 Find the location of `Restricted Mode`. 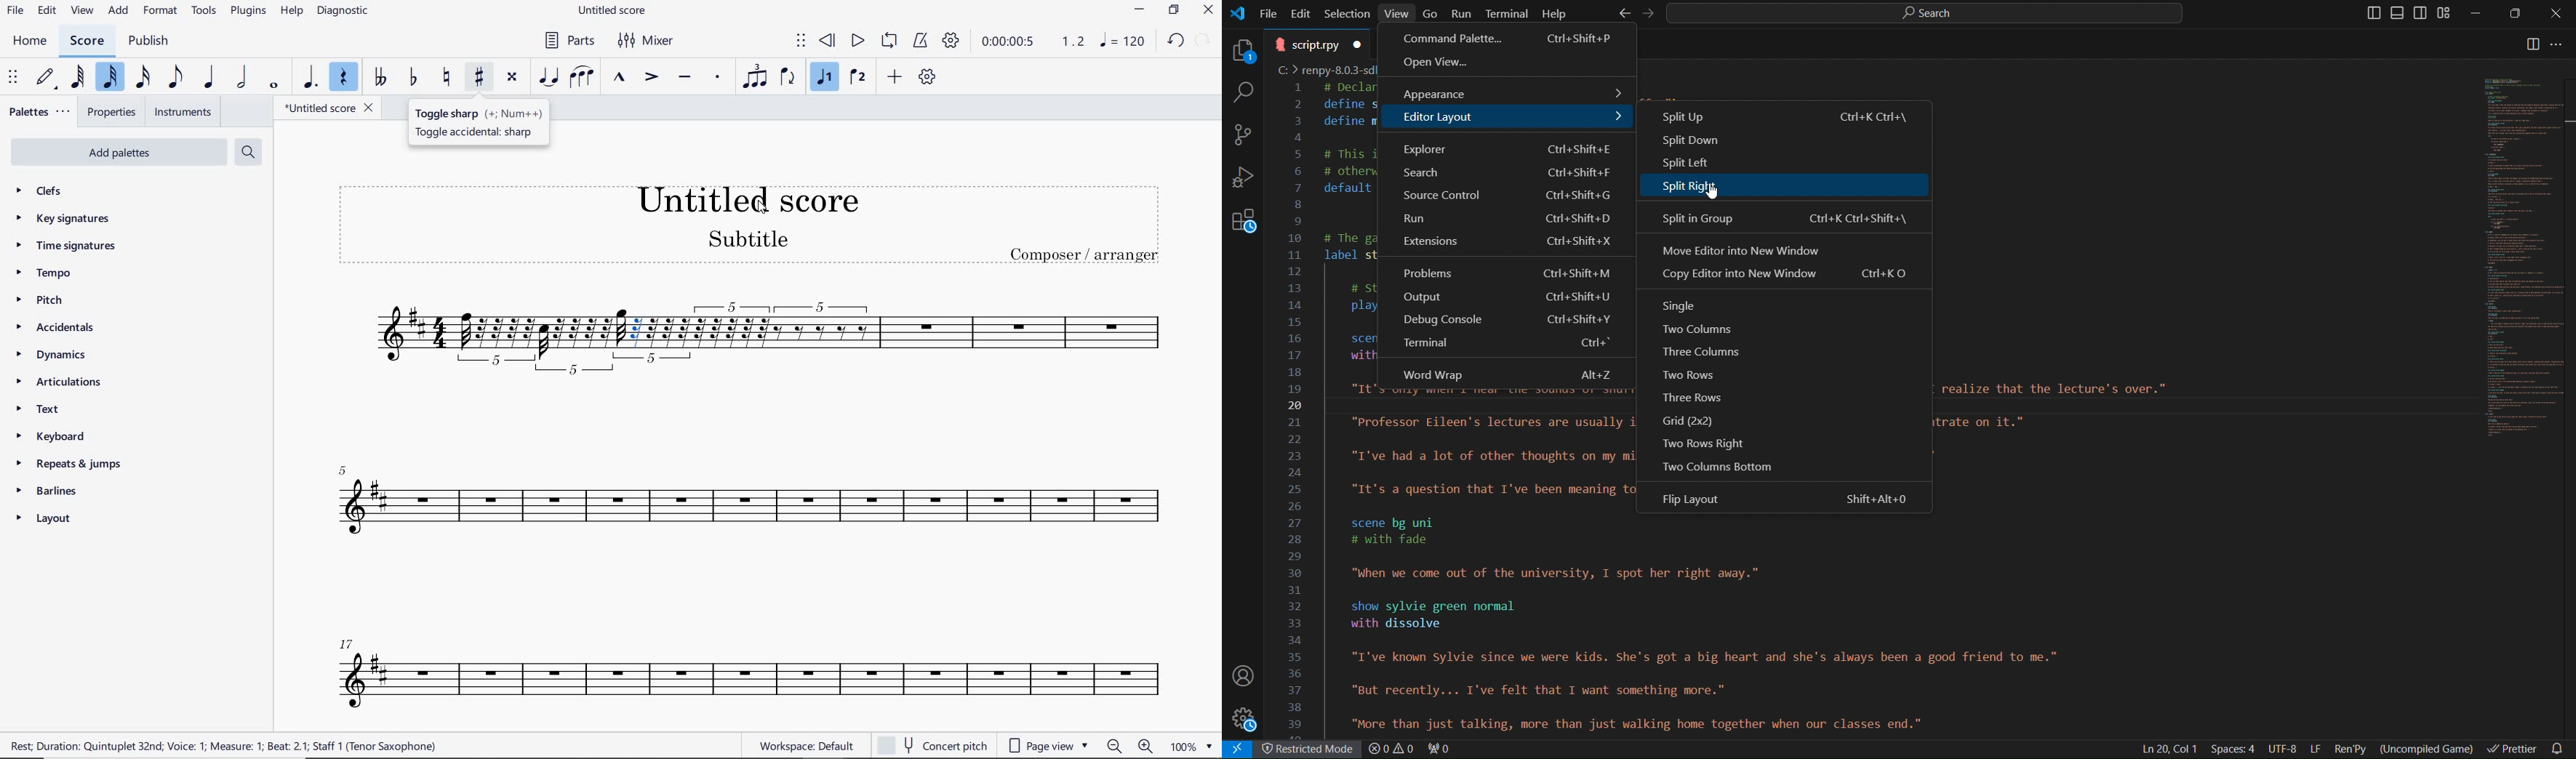

Restricted Mode is located at coordinates (1311, 751).